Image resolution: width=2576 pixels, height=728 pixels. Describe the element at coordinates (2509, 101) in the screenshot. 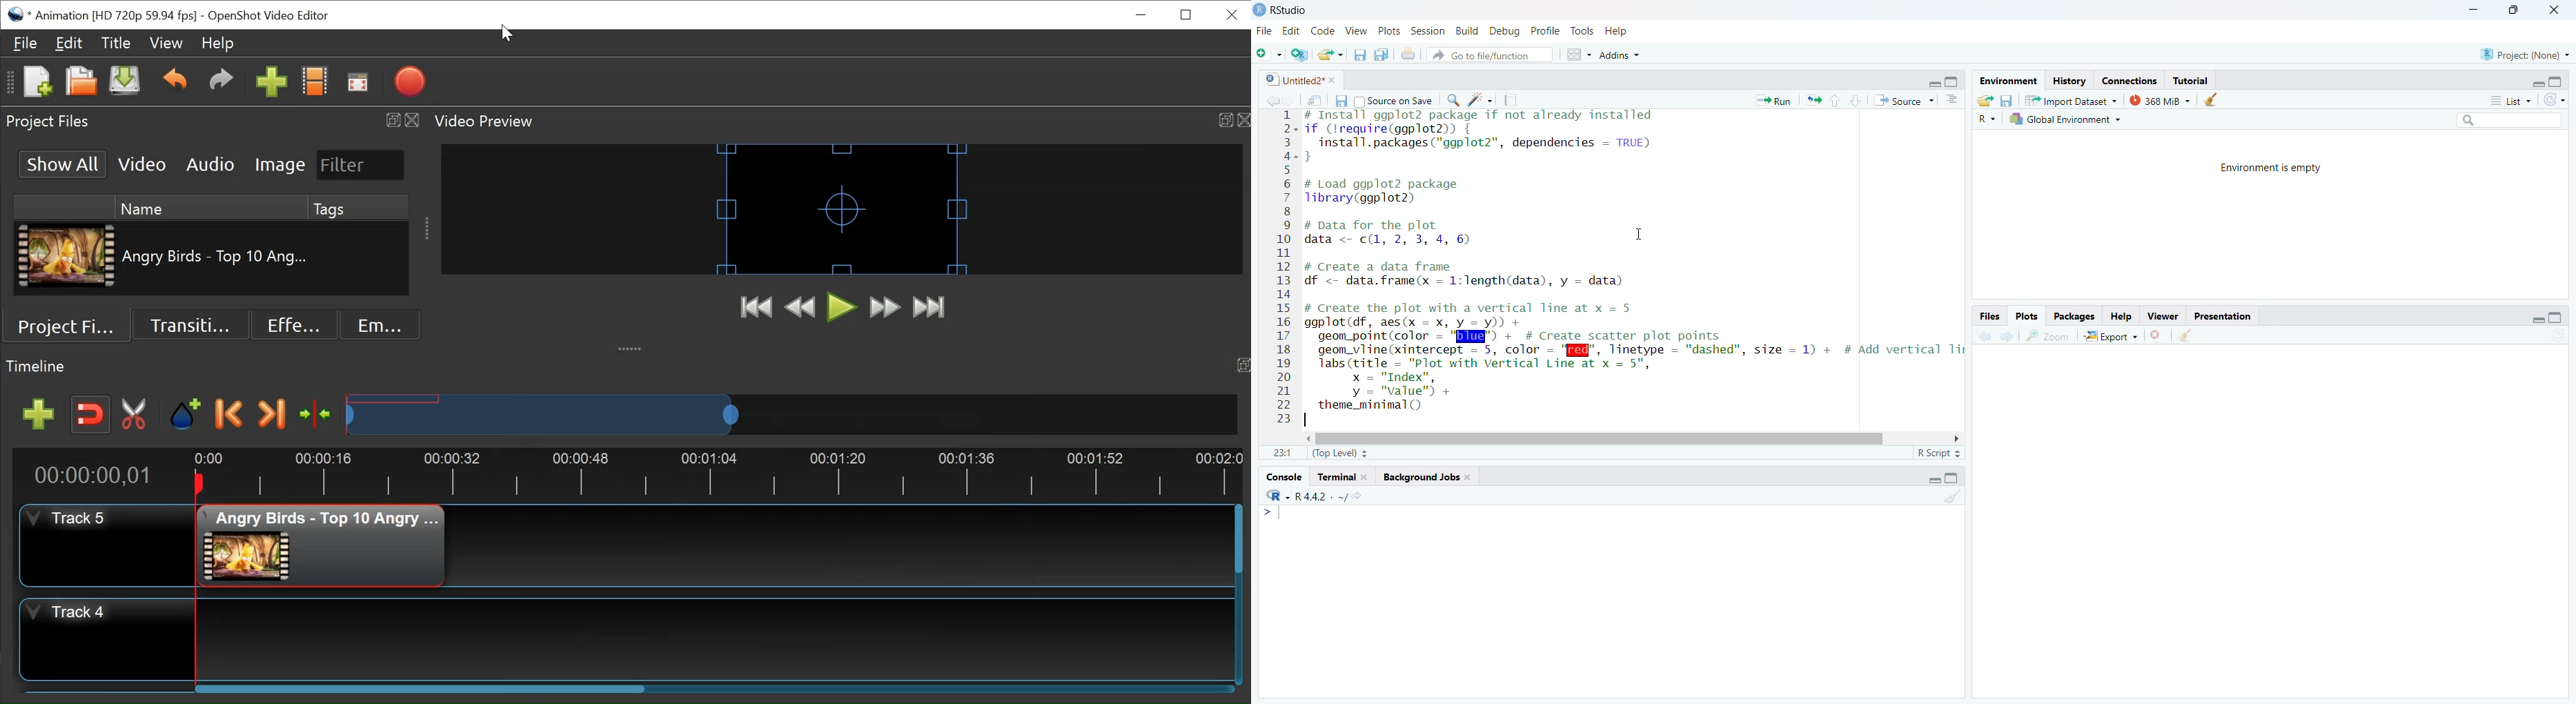

I see `List ` at that location.